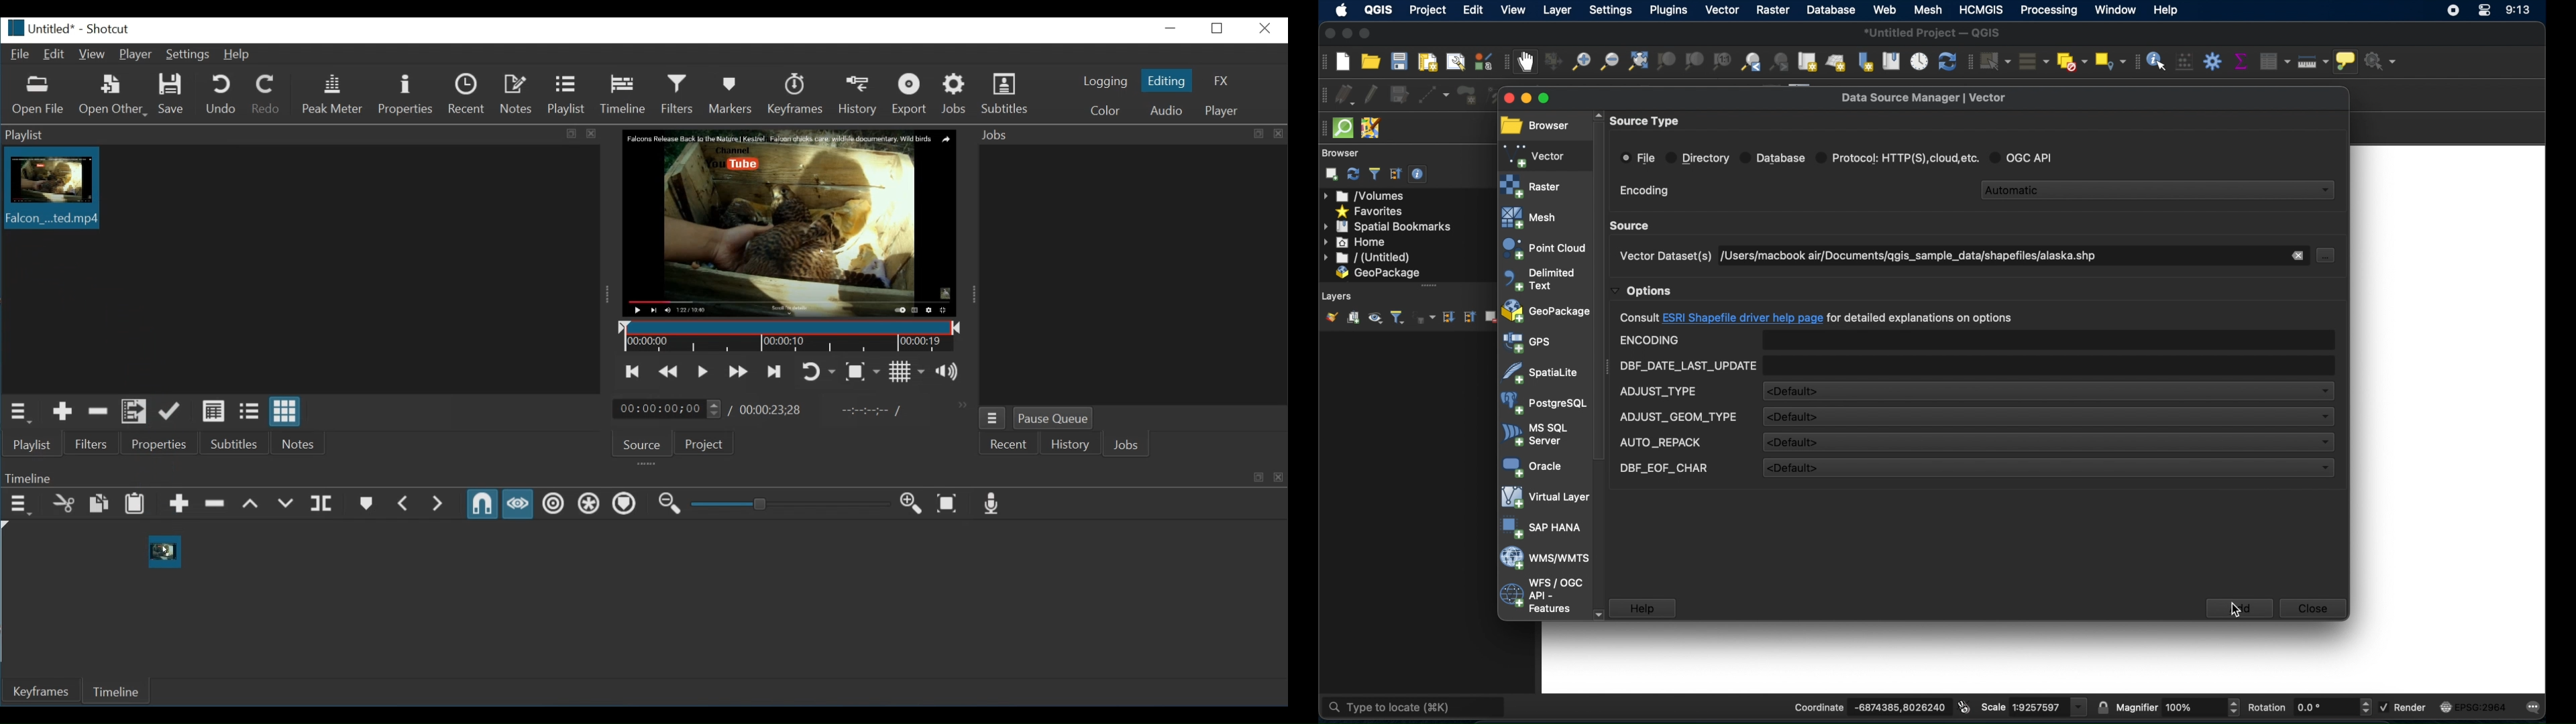 The height and width of the screenshot is (728, 2576). Describe the element at coordinates (1632, 225) in the screenshot. I see `source` at that location.